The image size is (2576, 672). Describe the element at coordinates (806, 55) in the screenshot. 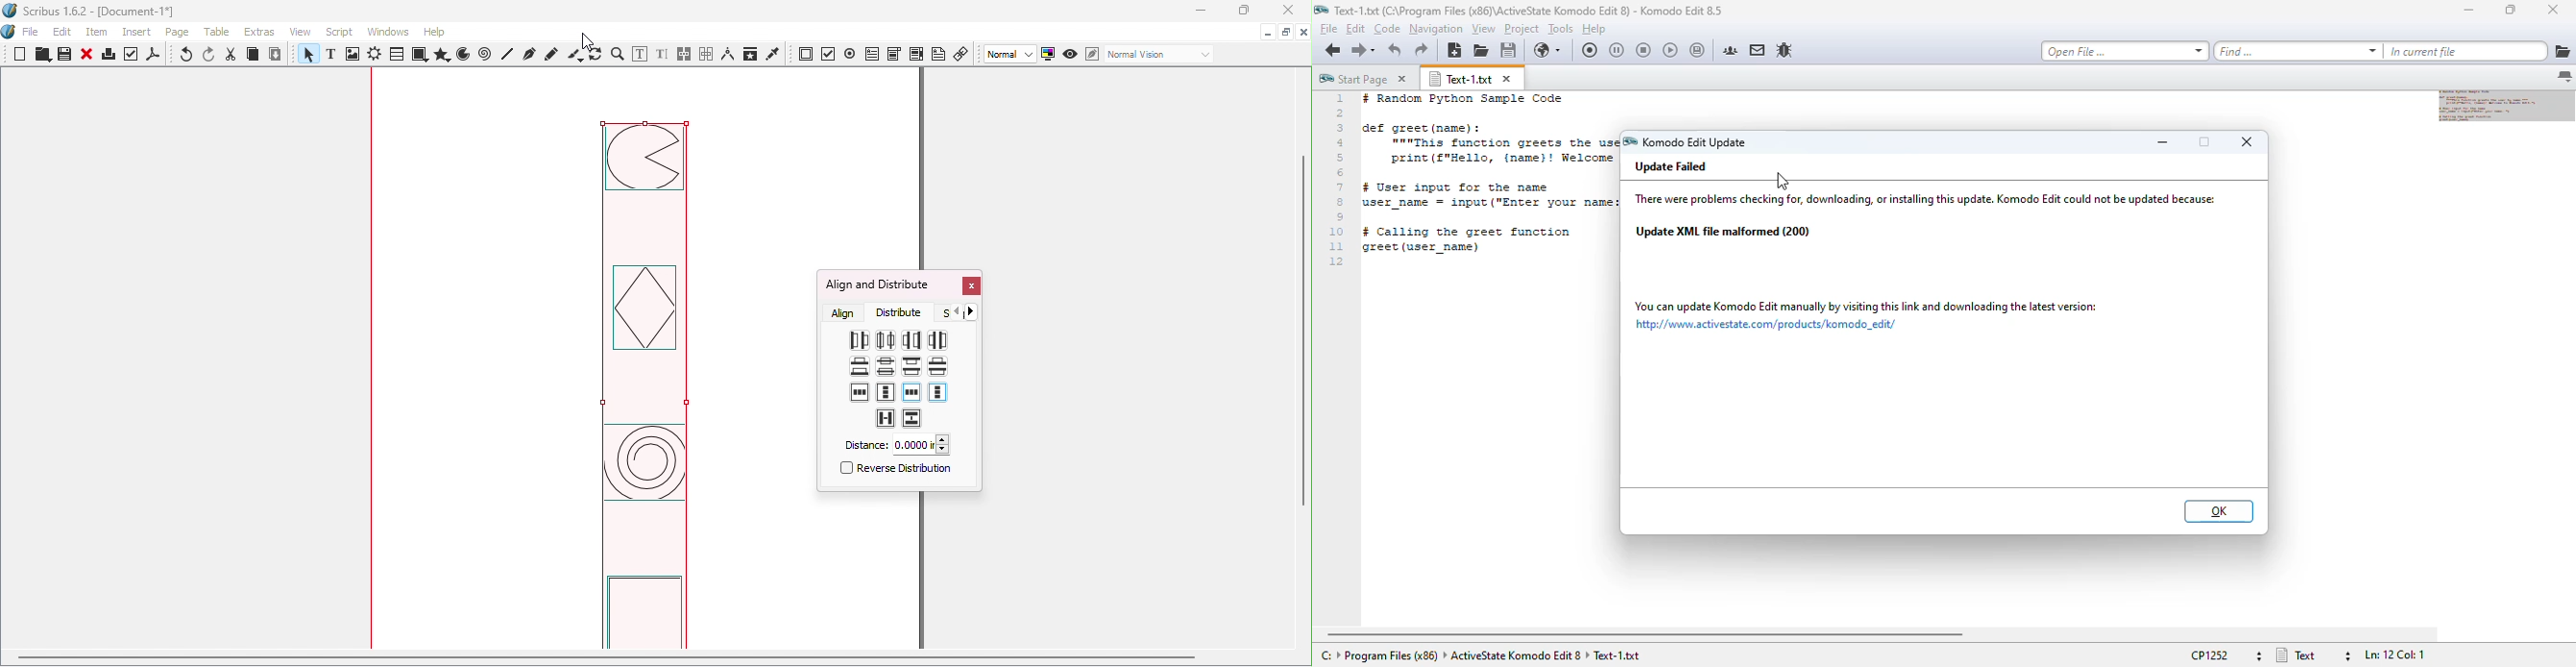

I see `PDF push button` at that location.